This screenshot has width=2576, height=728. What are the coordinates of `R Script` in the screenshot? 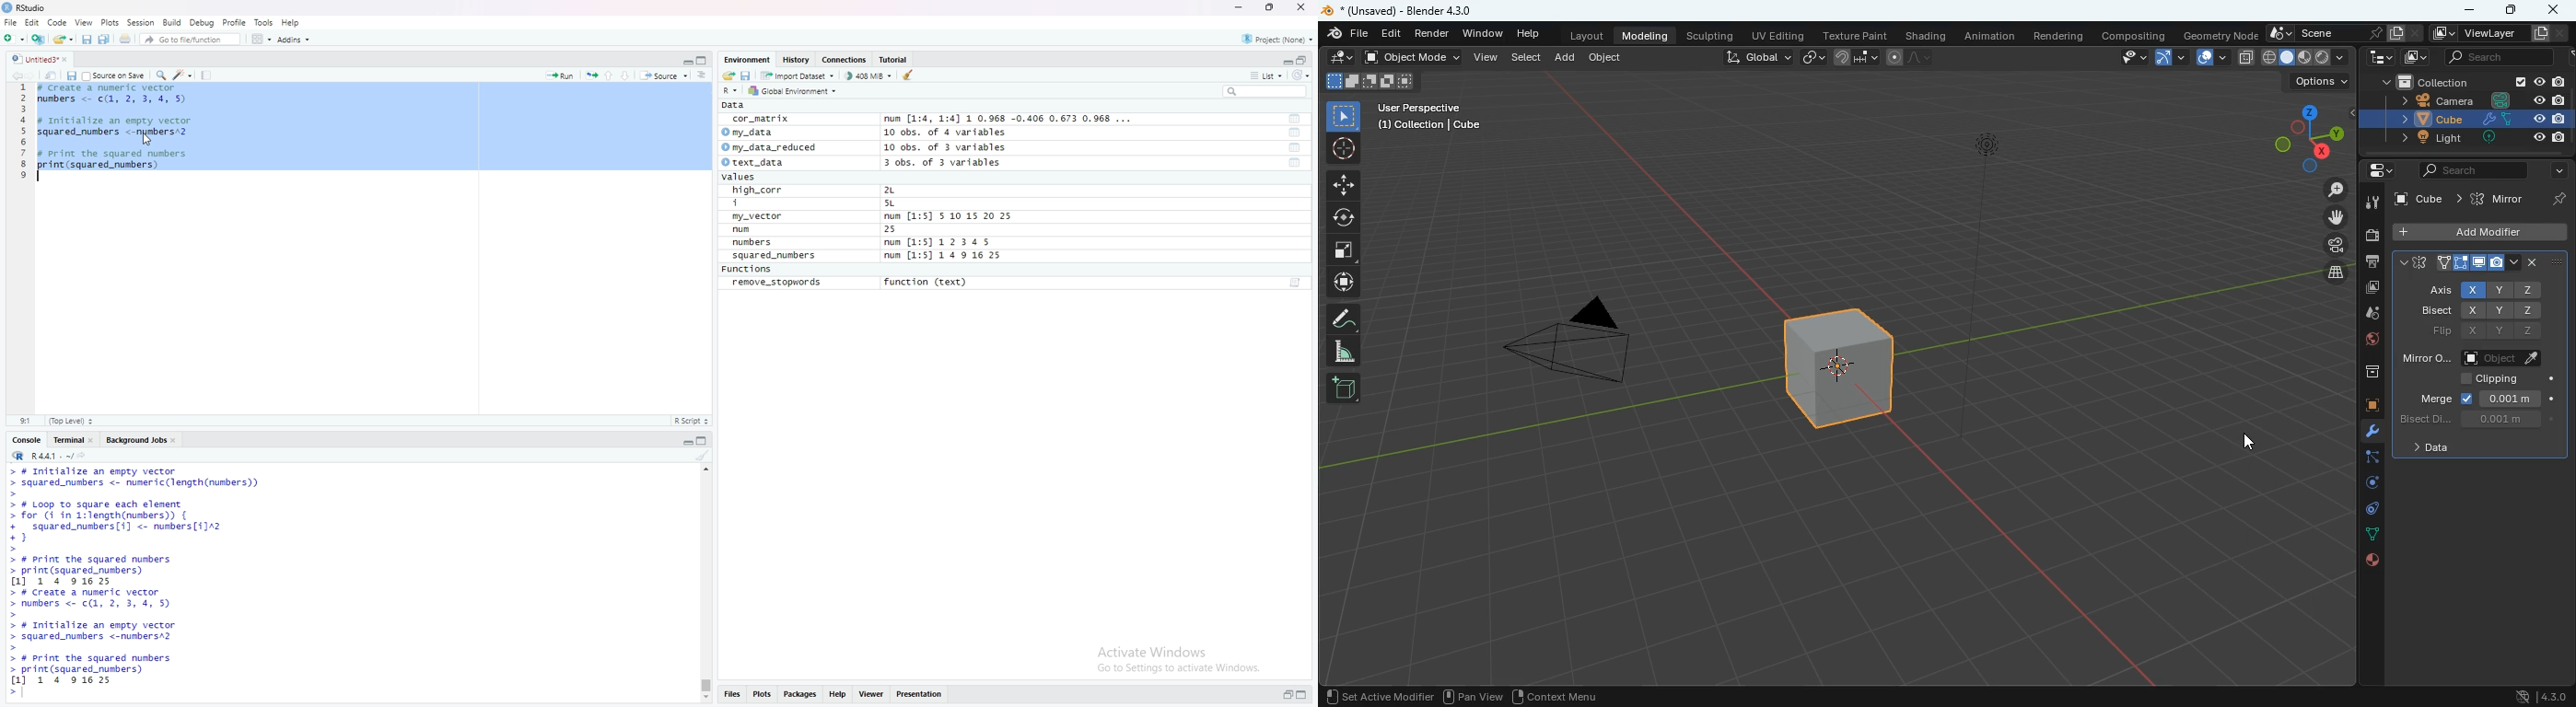 It's located at (692, 420).